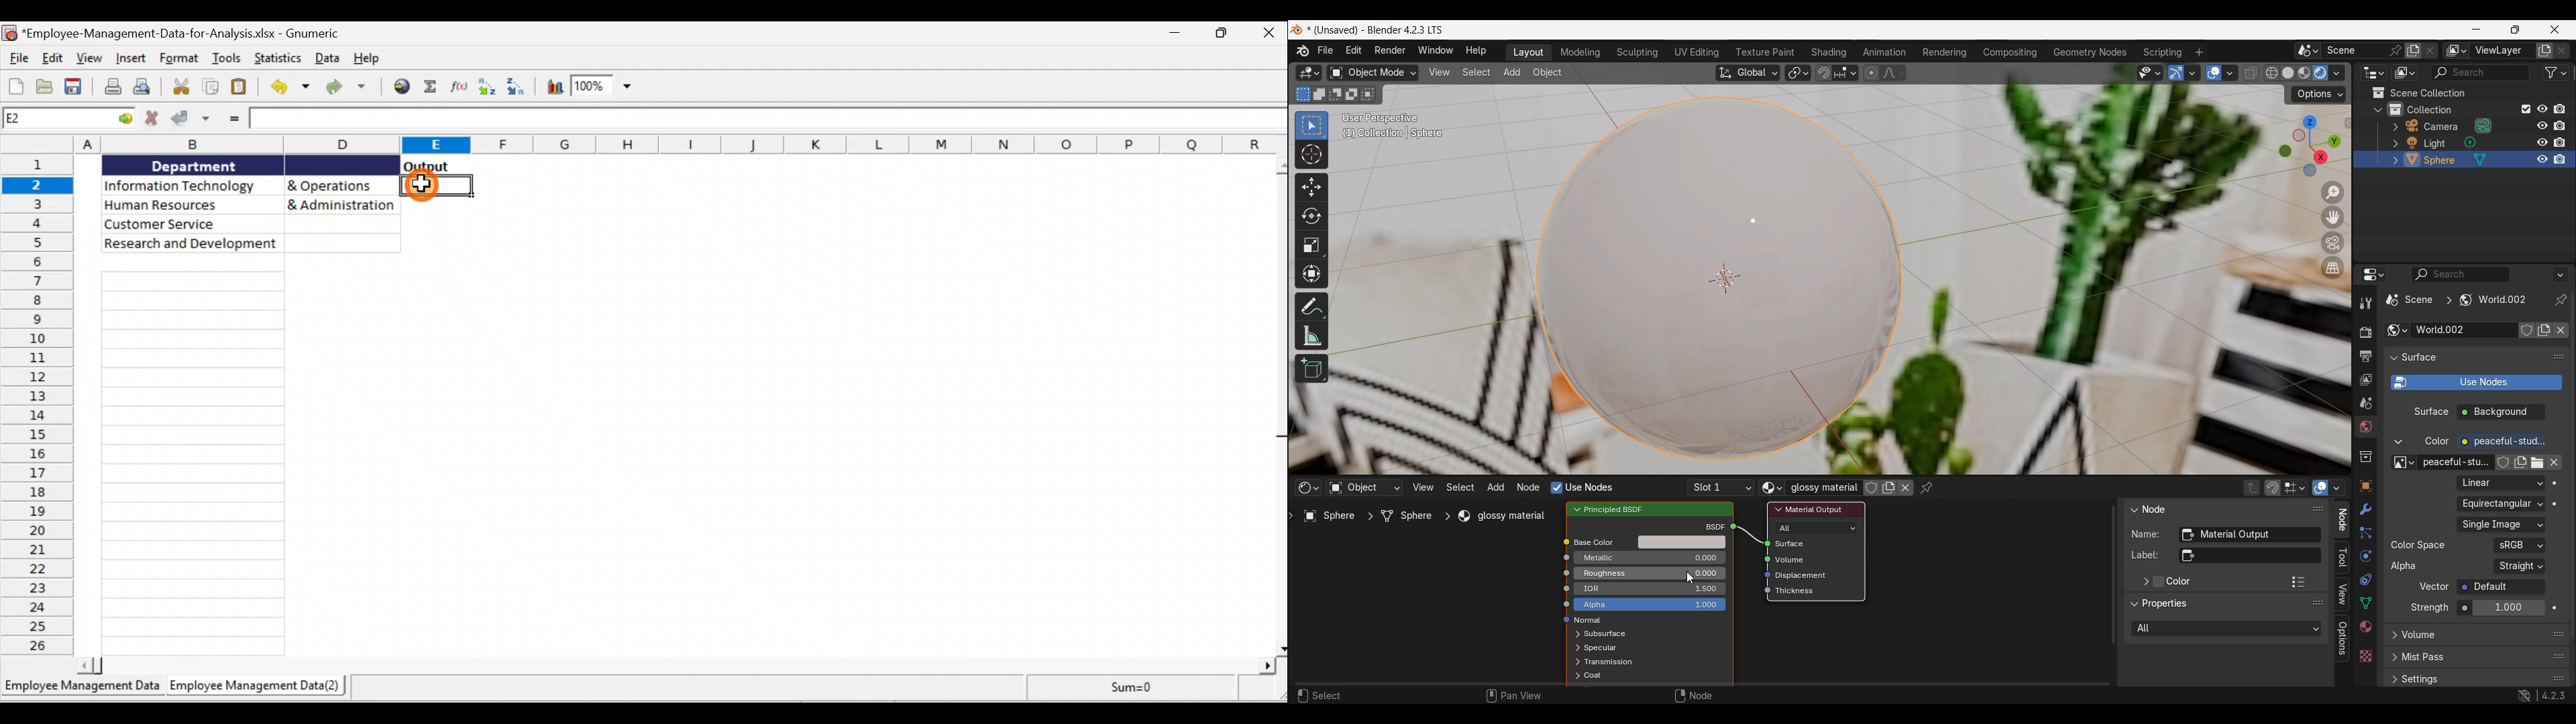 The image size is (2576, 728). I want to click on icon, so click(1762, 593).